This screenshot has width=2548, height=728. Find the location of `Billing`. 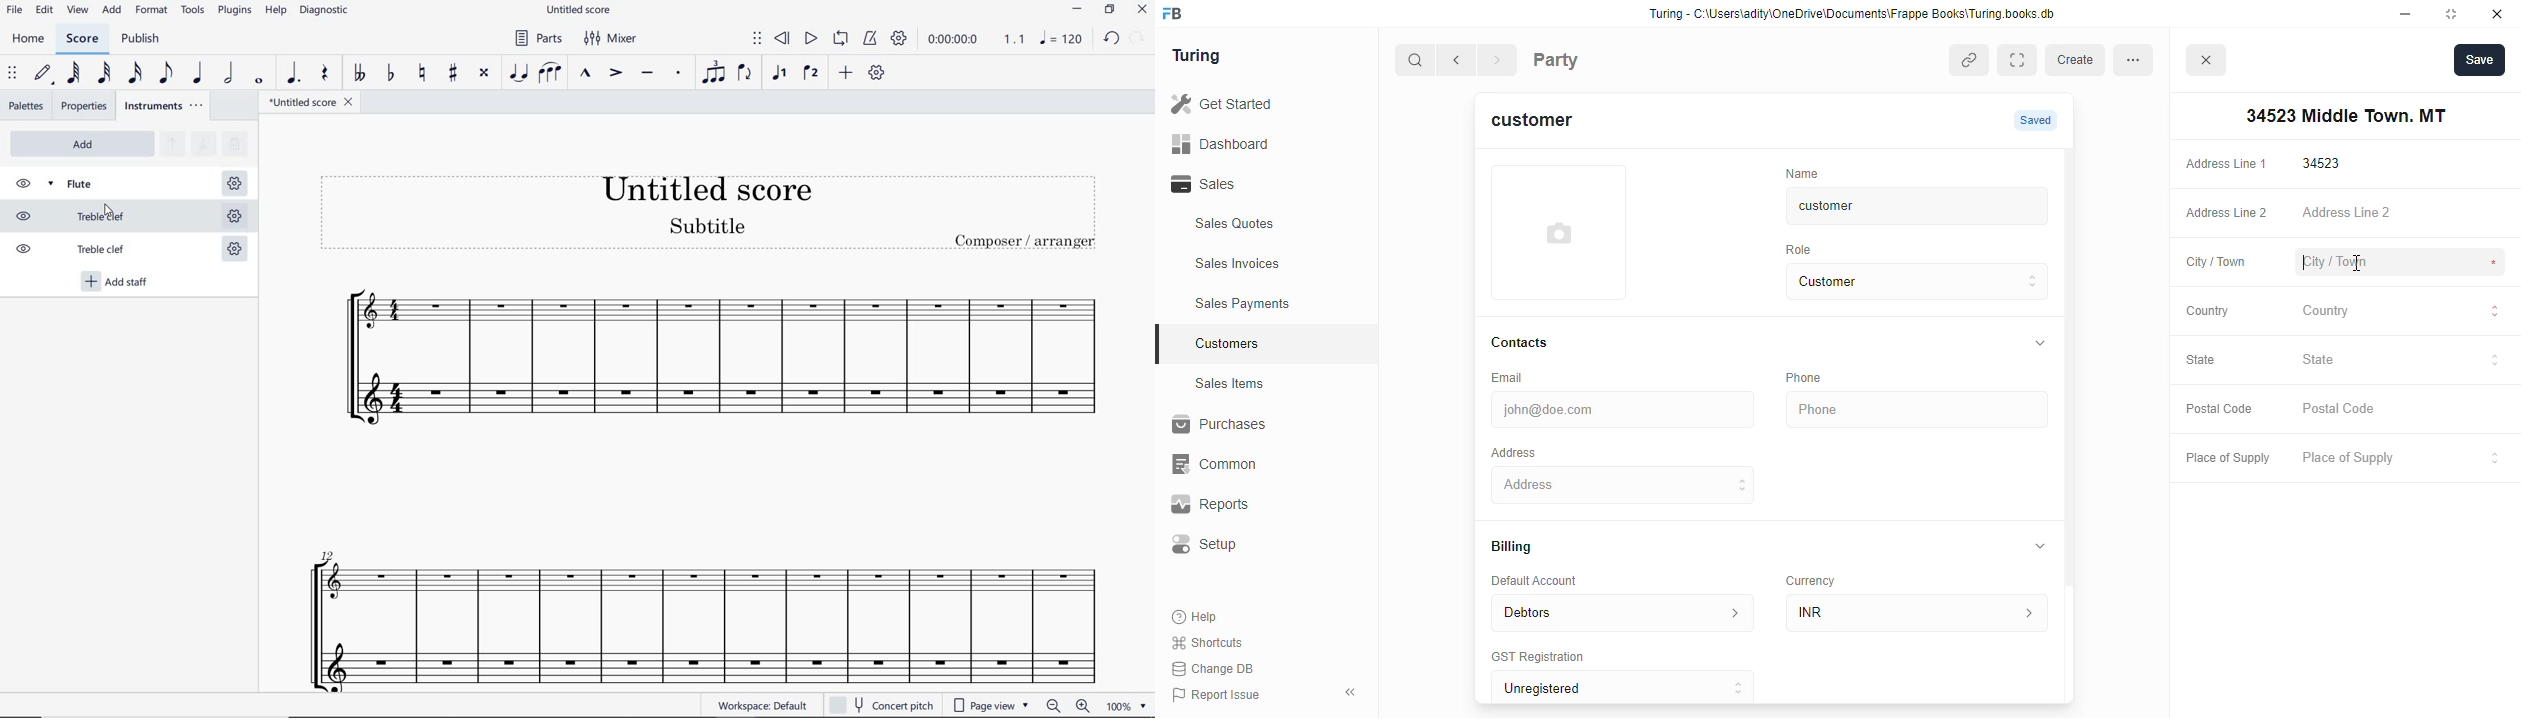

Billing is located at coordinates (1521, 548).